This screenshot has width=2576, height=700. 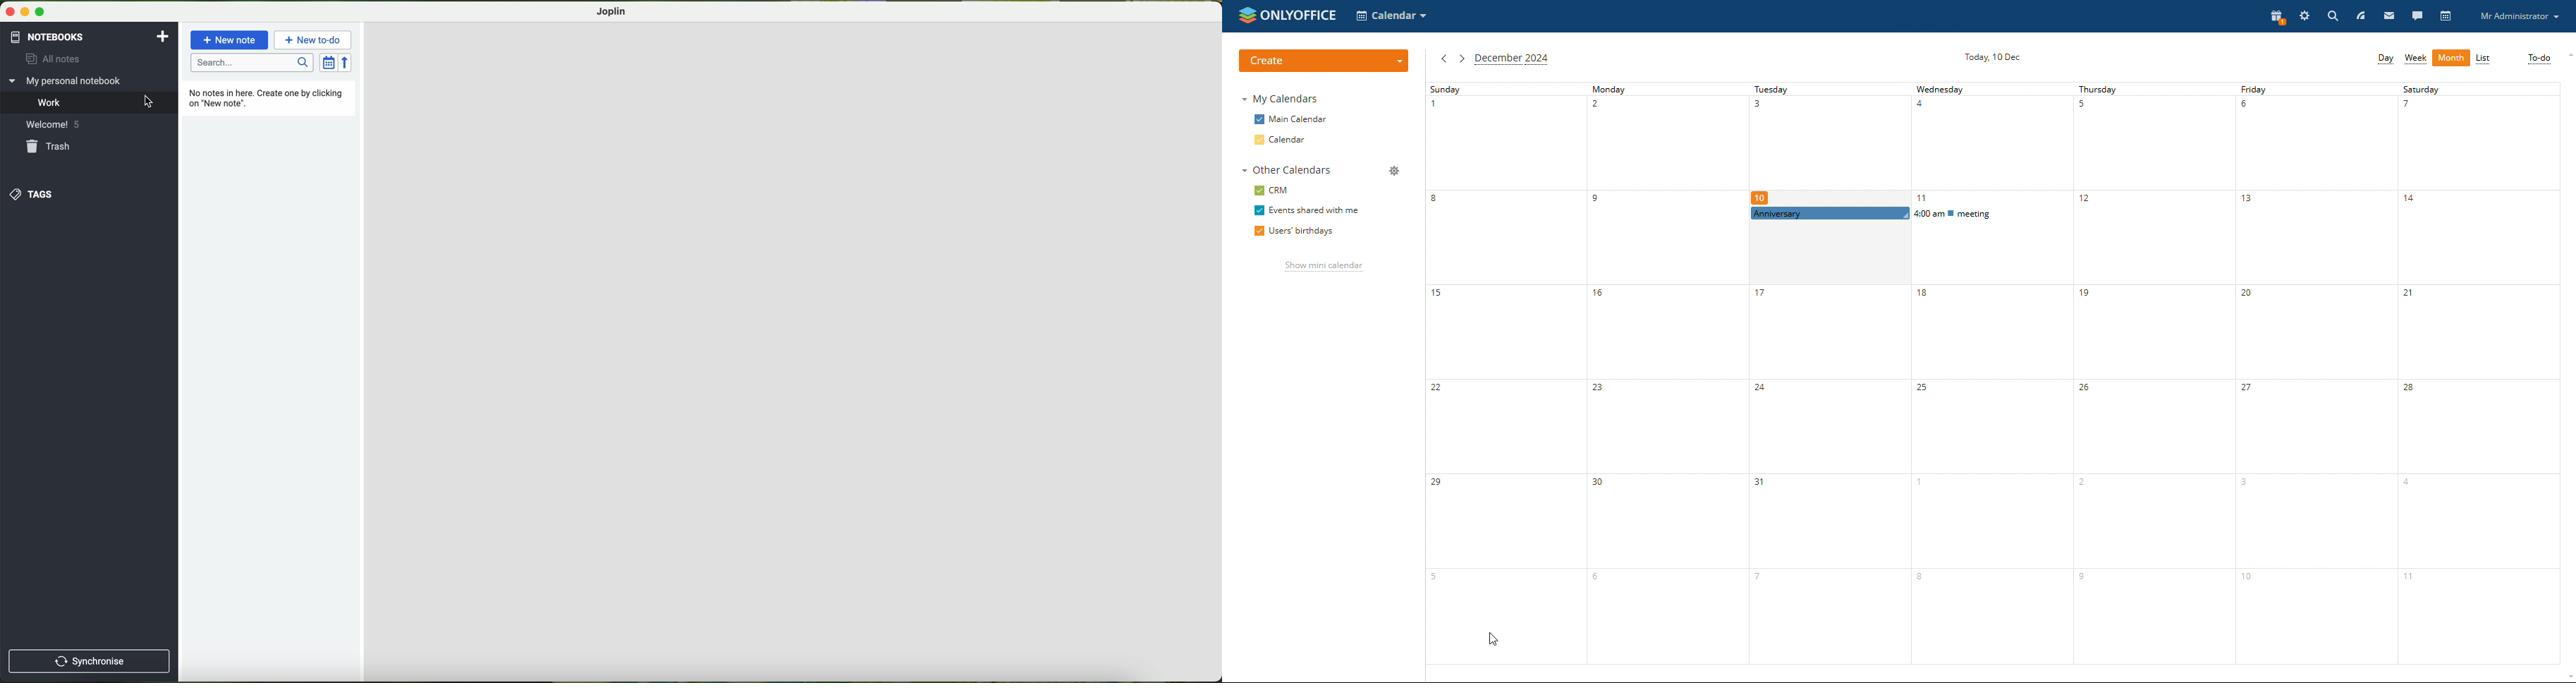 I want to click on no notes in here. create one by clicking new note, so click(x=268, y=98).